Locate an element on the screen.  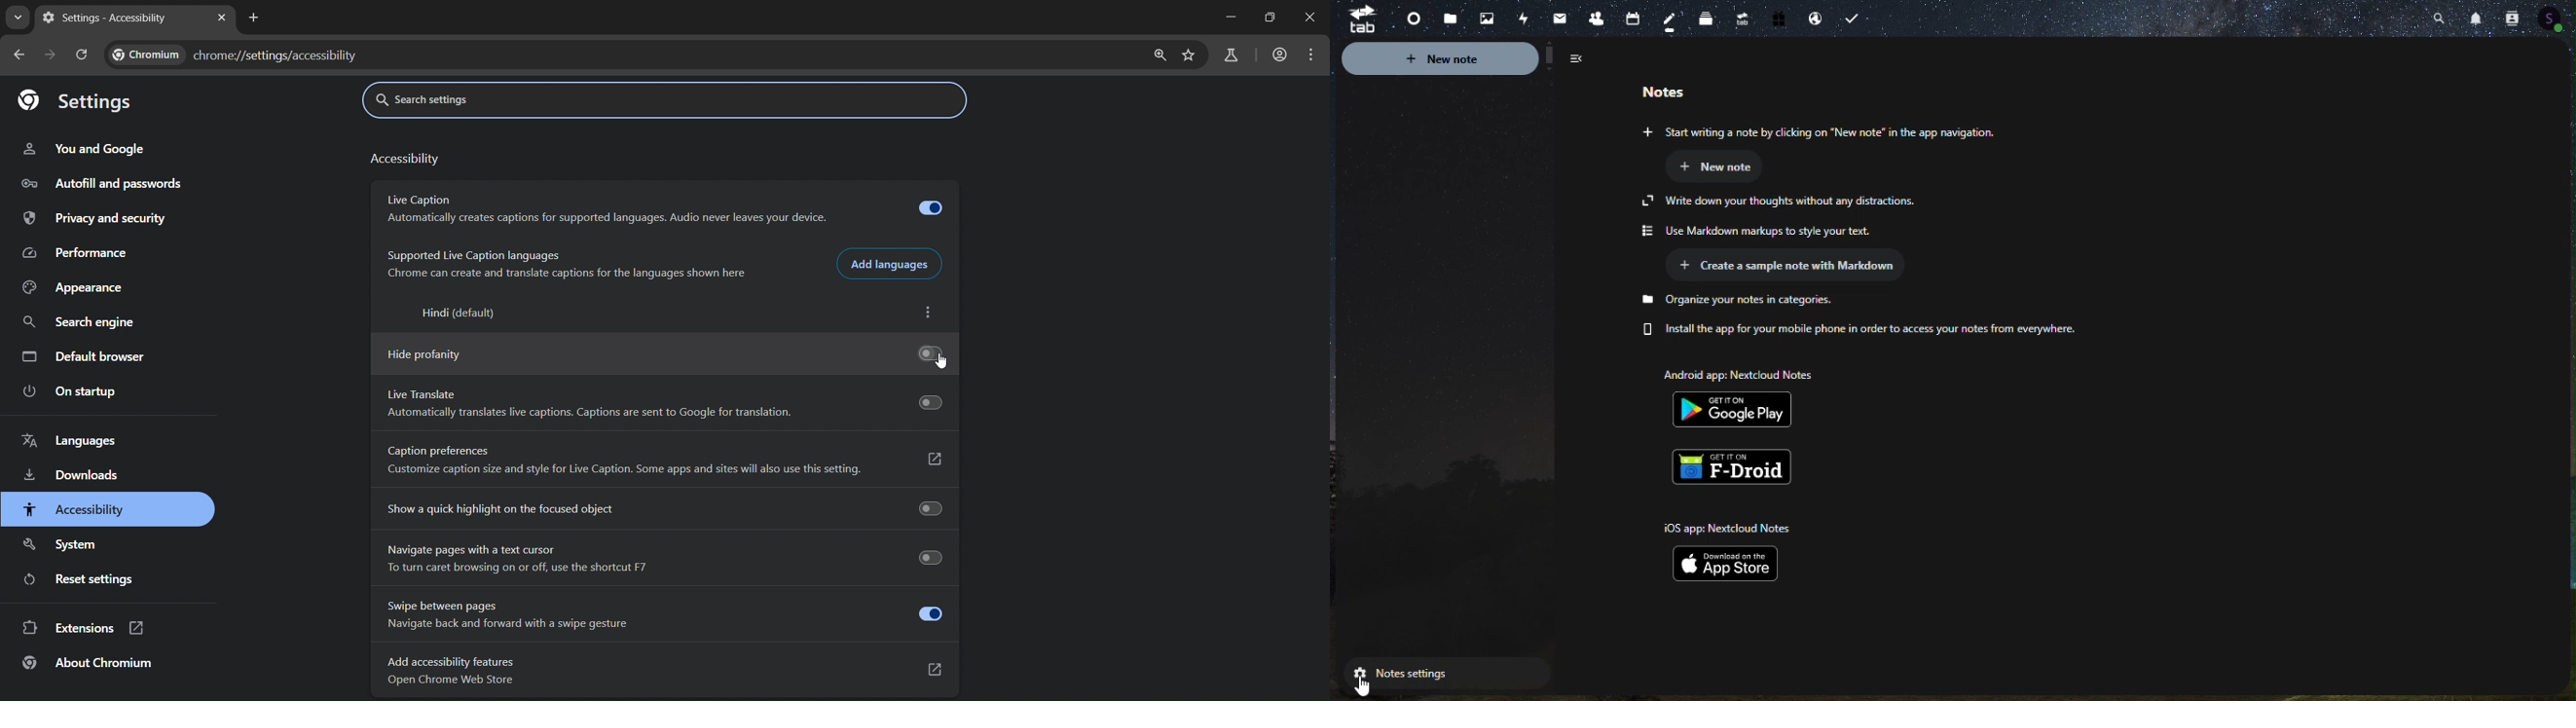
Supported Live Caption languages
Chrome can create and translate captions for the languages shown here is located at coordinates (568, 263).